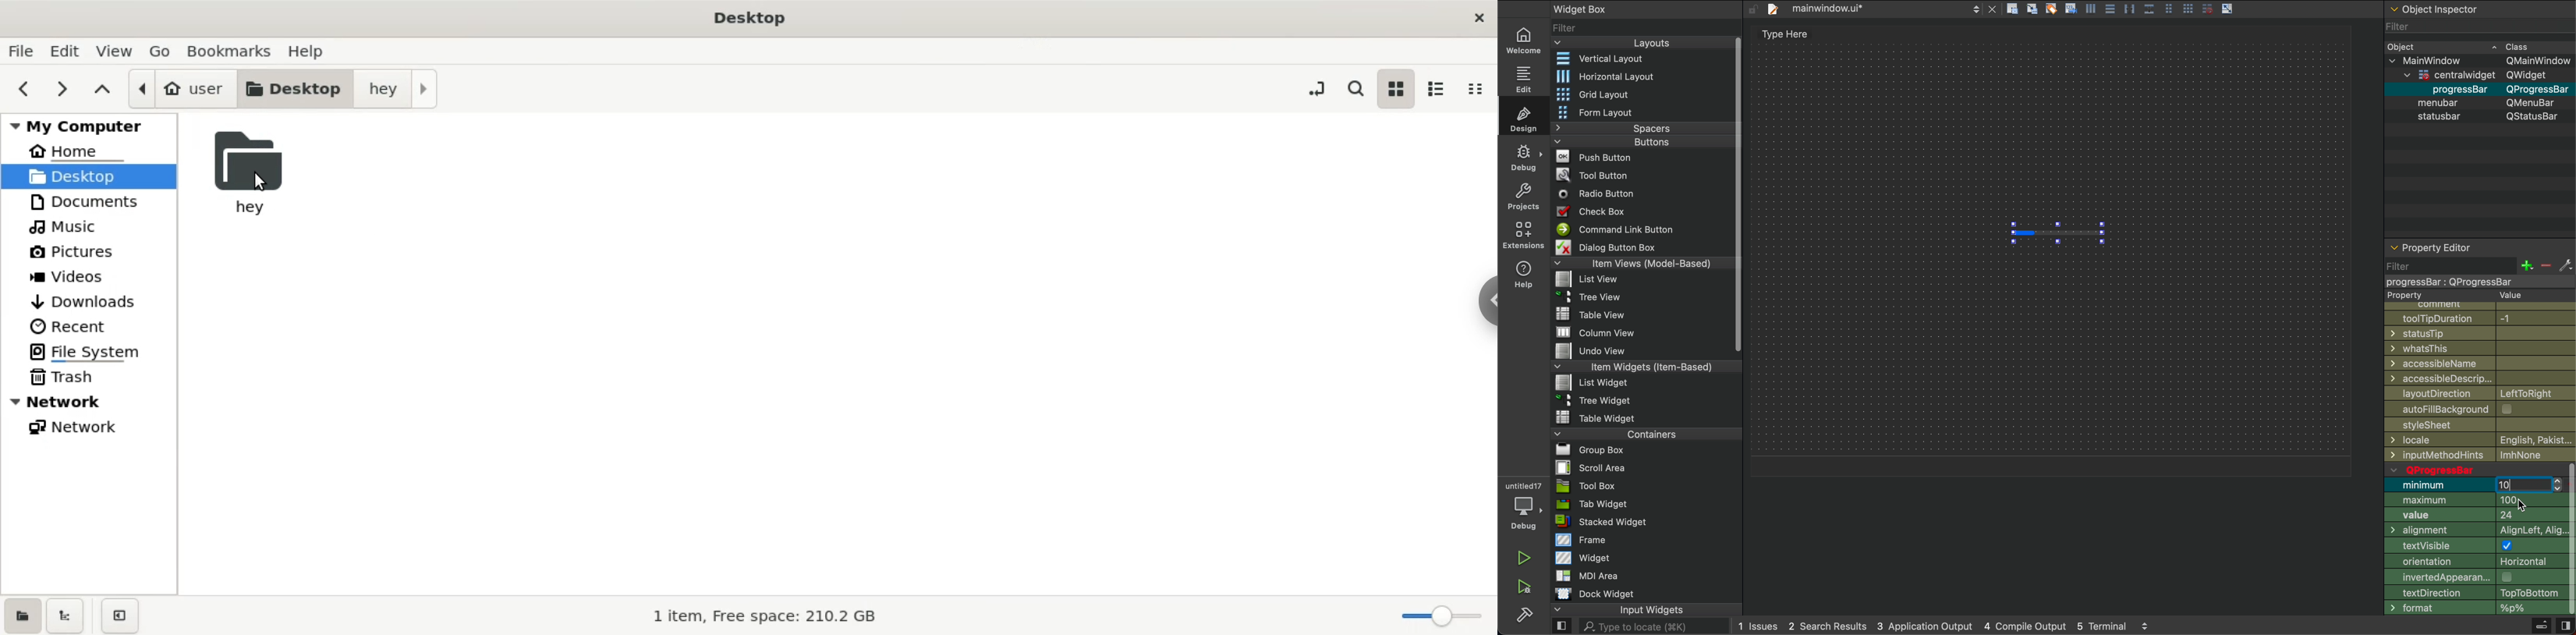 The height and width of the screenshot is (644, 2576). What do you see at coordinates (1631, 128) in the screenshot?
I see `Spacer` at bounding box center [1631, 128].